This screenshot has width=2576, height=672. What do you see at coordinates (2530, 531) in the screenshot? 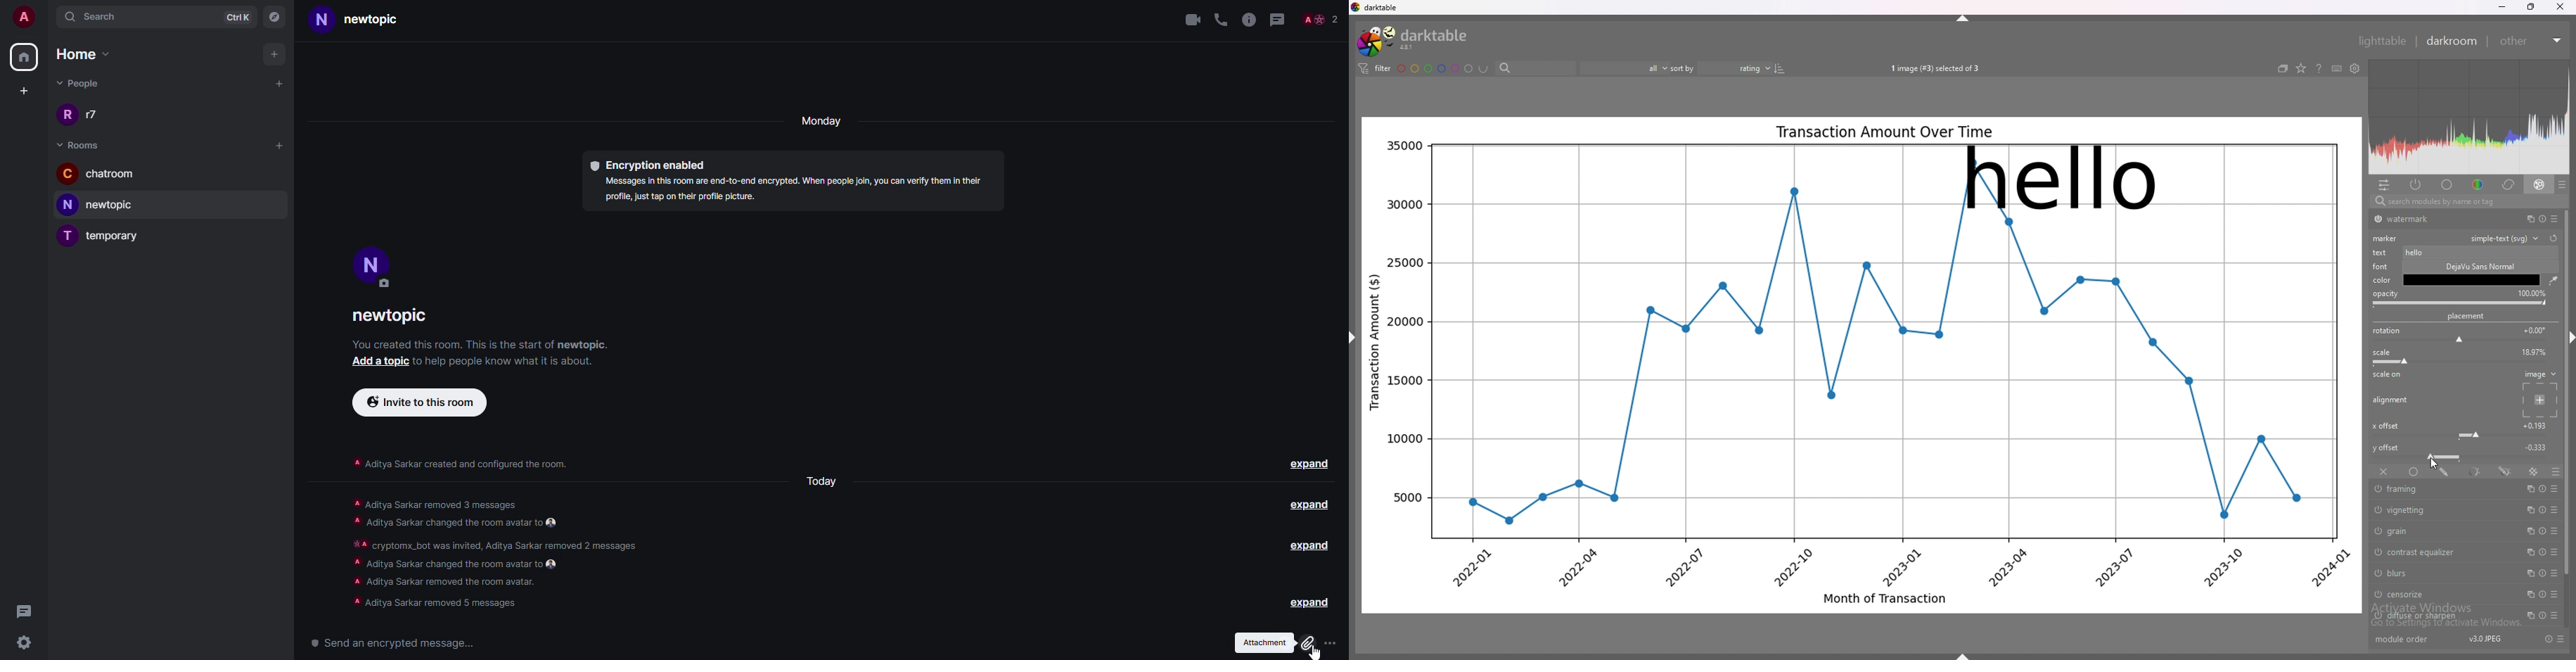
I see `multiple instances action` at bounding box center [2530, 531].